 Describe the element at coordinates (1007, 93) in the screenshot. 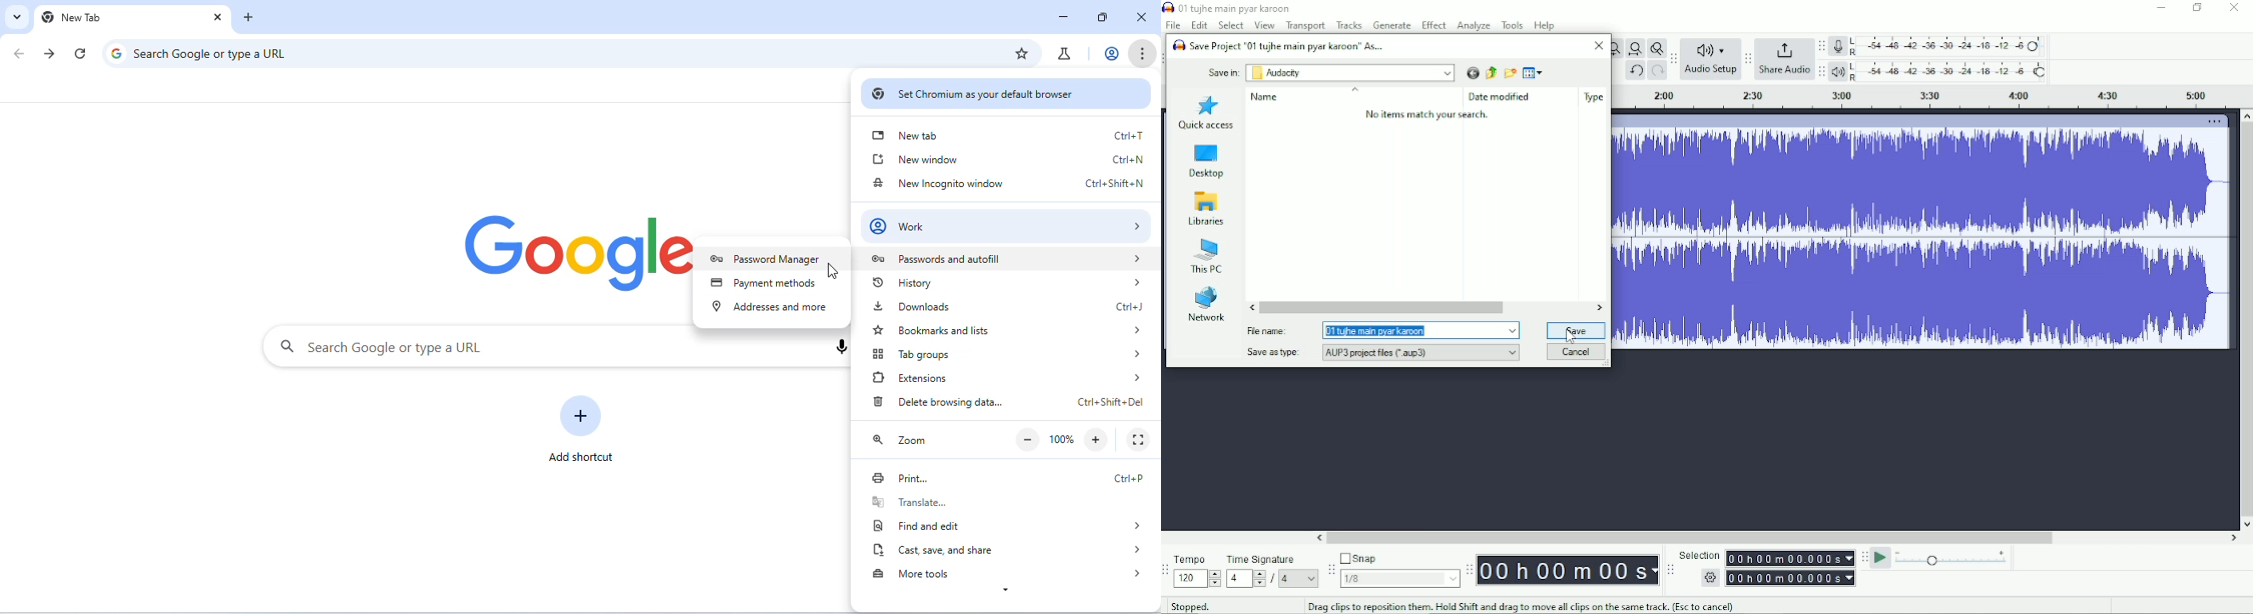

I see `set chromium as your default browser` at that location.